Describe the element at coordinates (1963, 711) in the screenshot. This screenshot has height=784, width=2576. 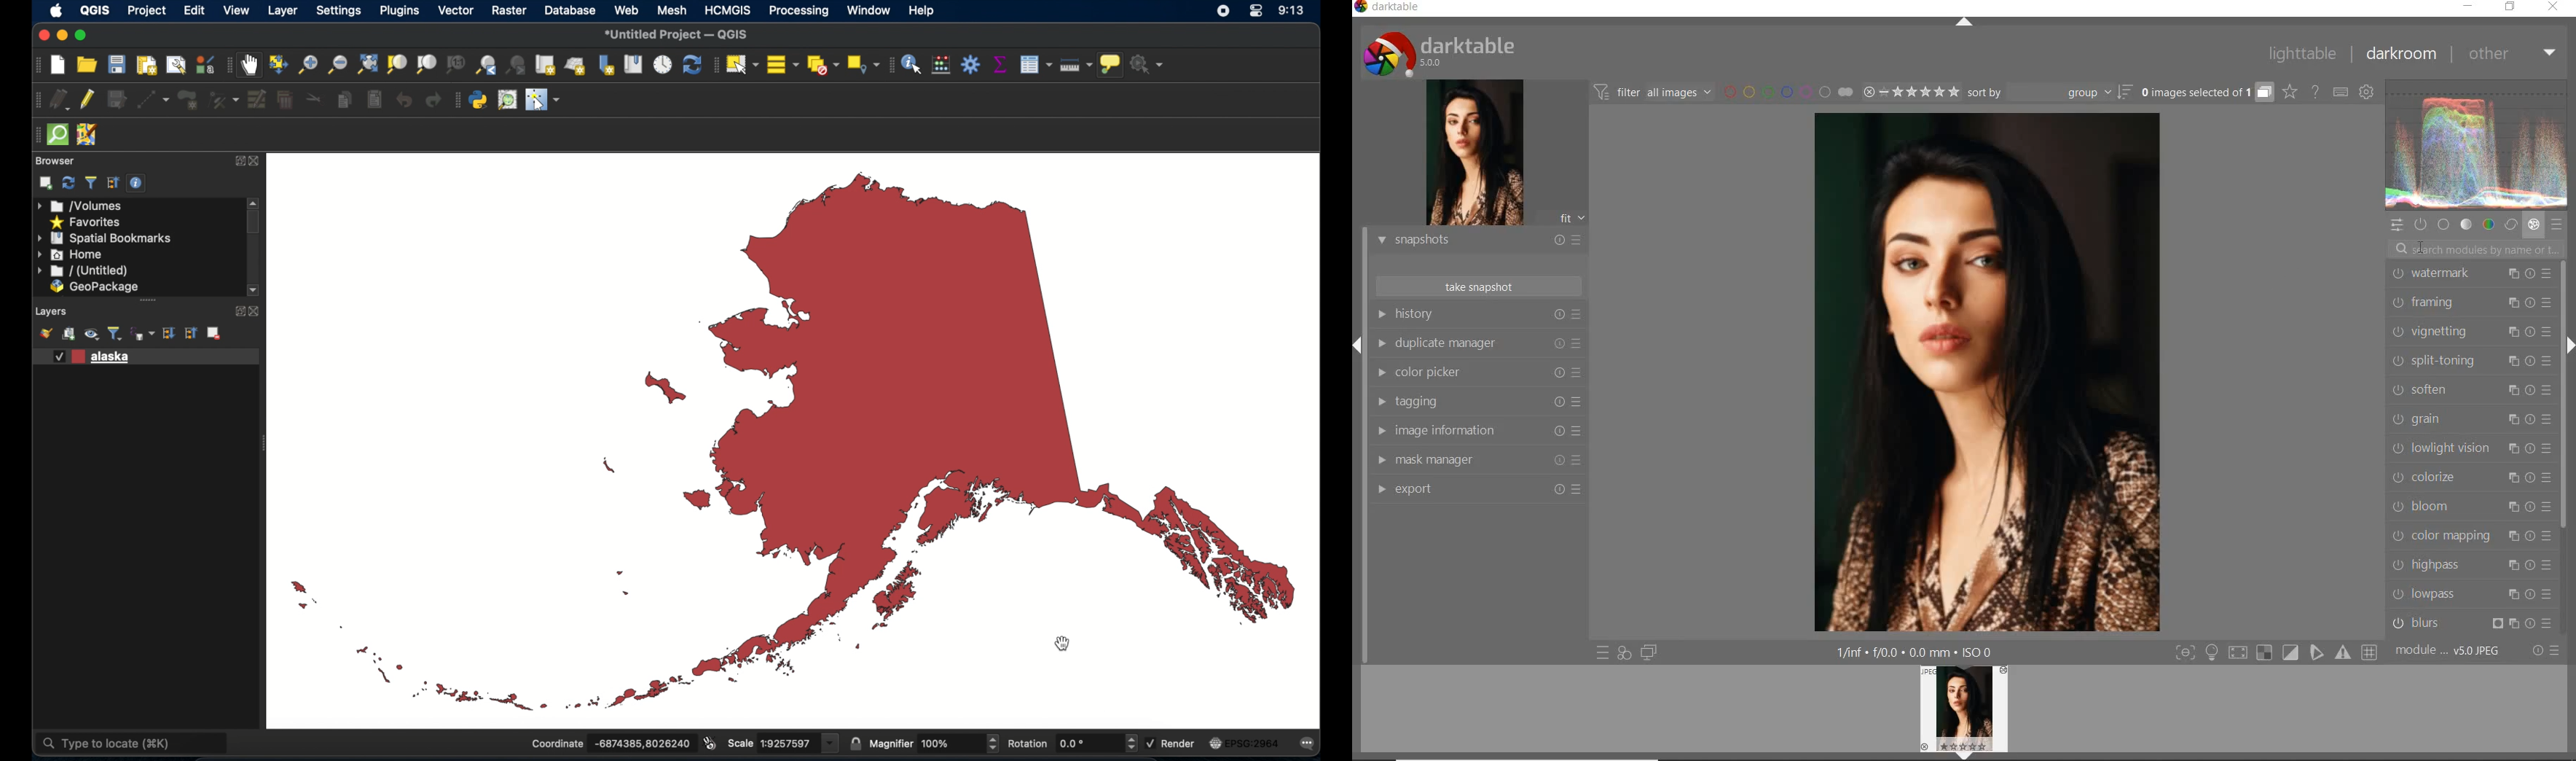
I see `image preview` at that location.